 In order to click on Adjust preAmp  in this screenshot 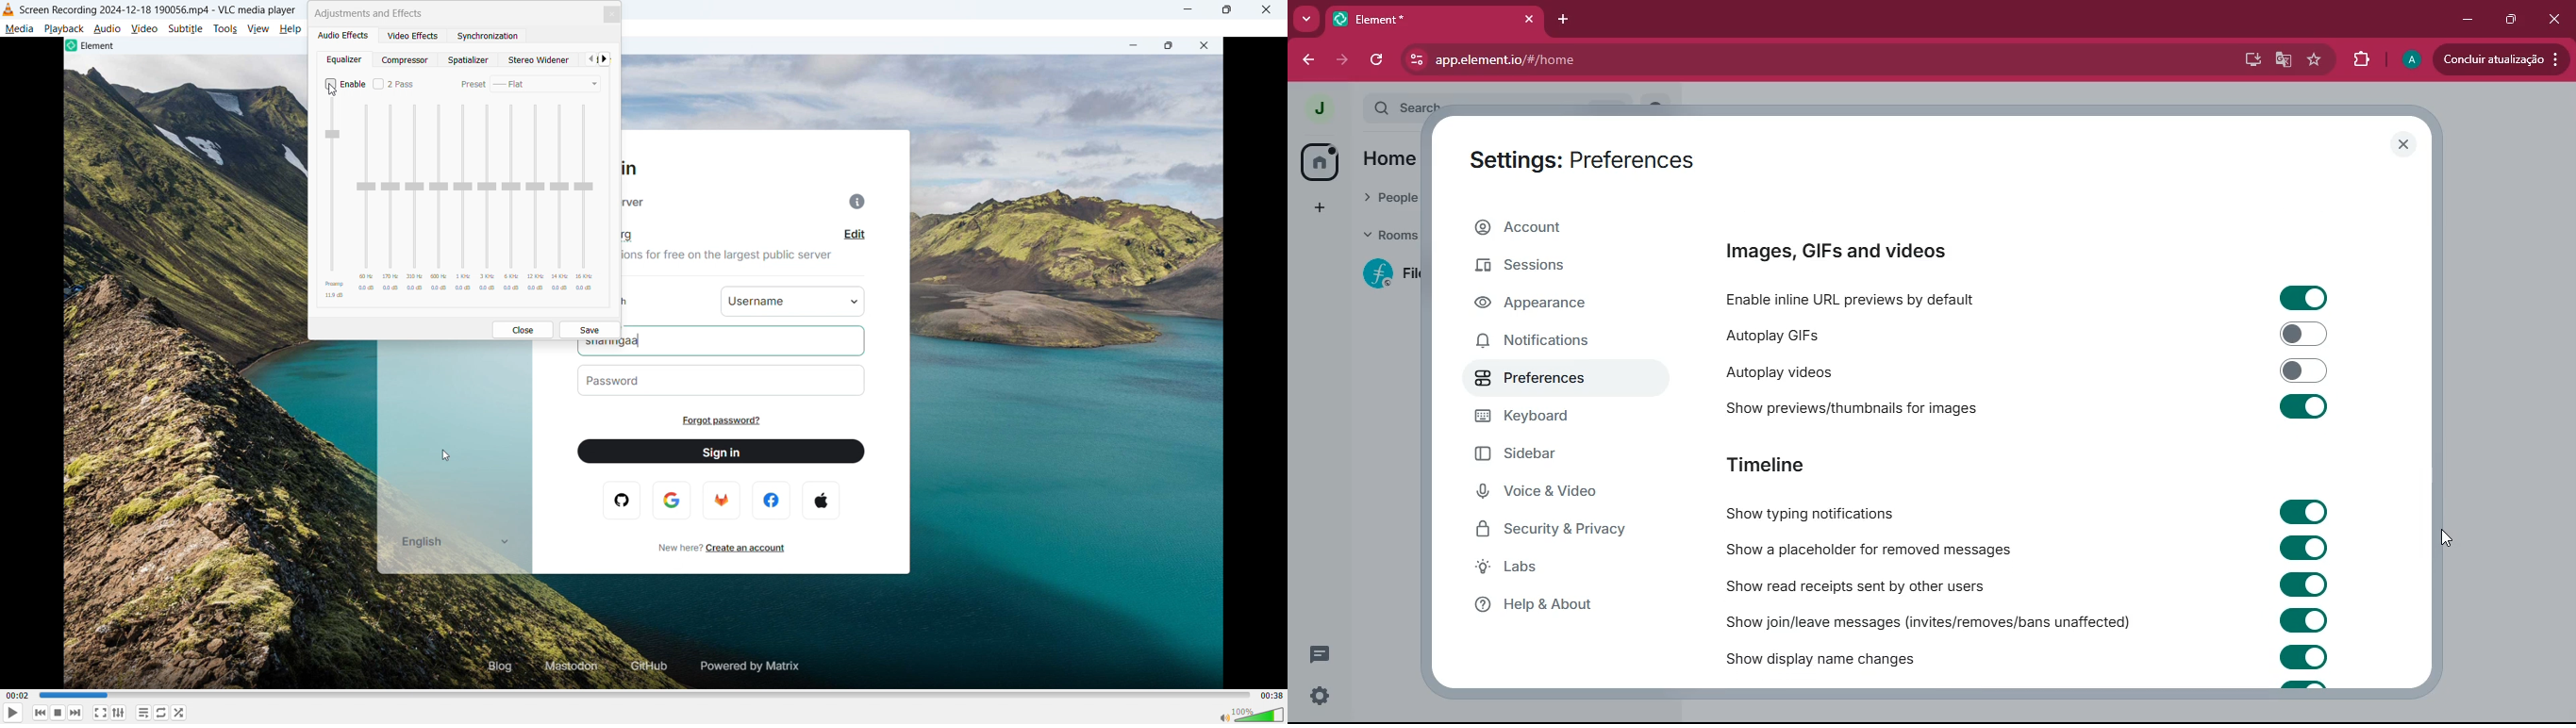, I will do `click(334, 203)`.